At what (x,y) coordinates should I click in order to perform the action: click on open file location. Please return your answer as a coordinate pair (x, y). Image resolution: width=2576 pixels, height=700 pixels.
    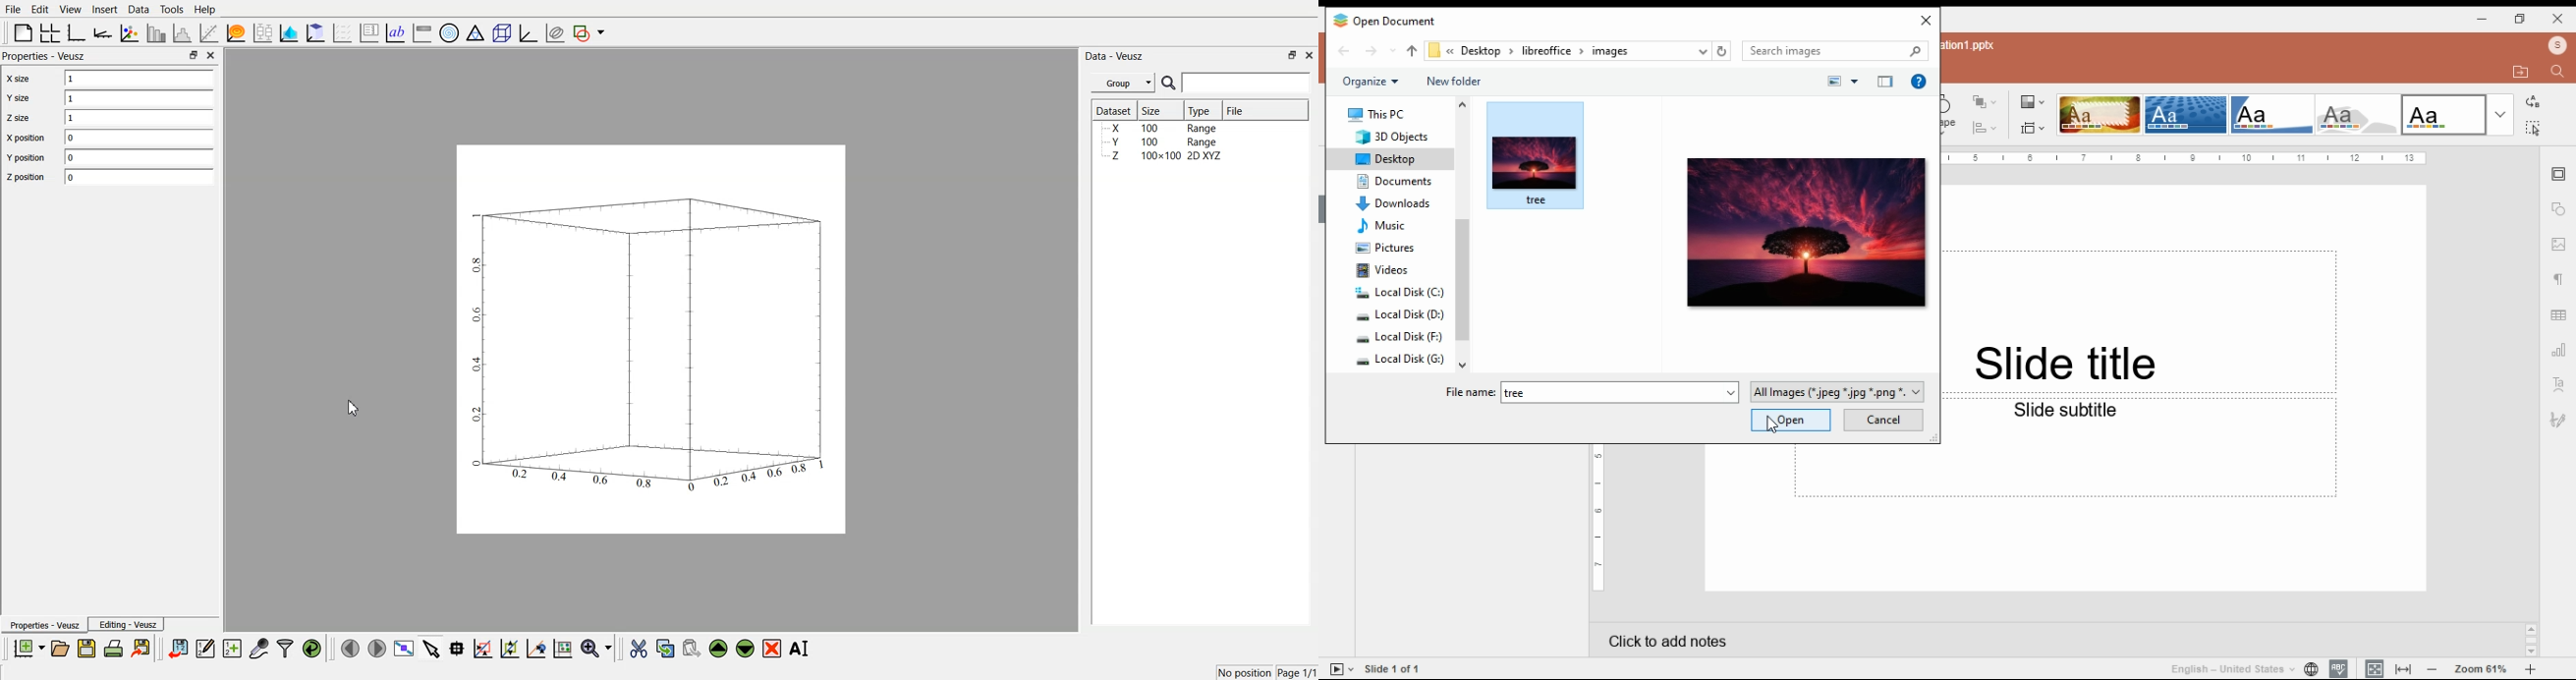
    Looking at the image, I should click on (2521, 72).